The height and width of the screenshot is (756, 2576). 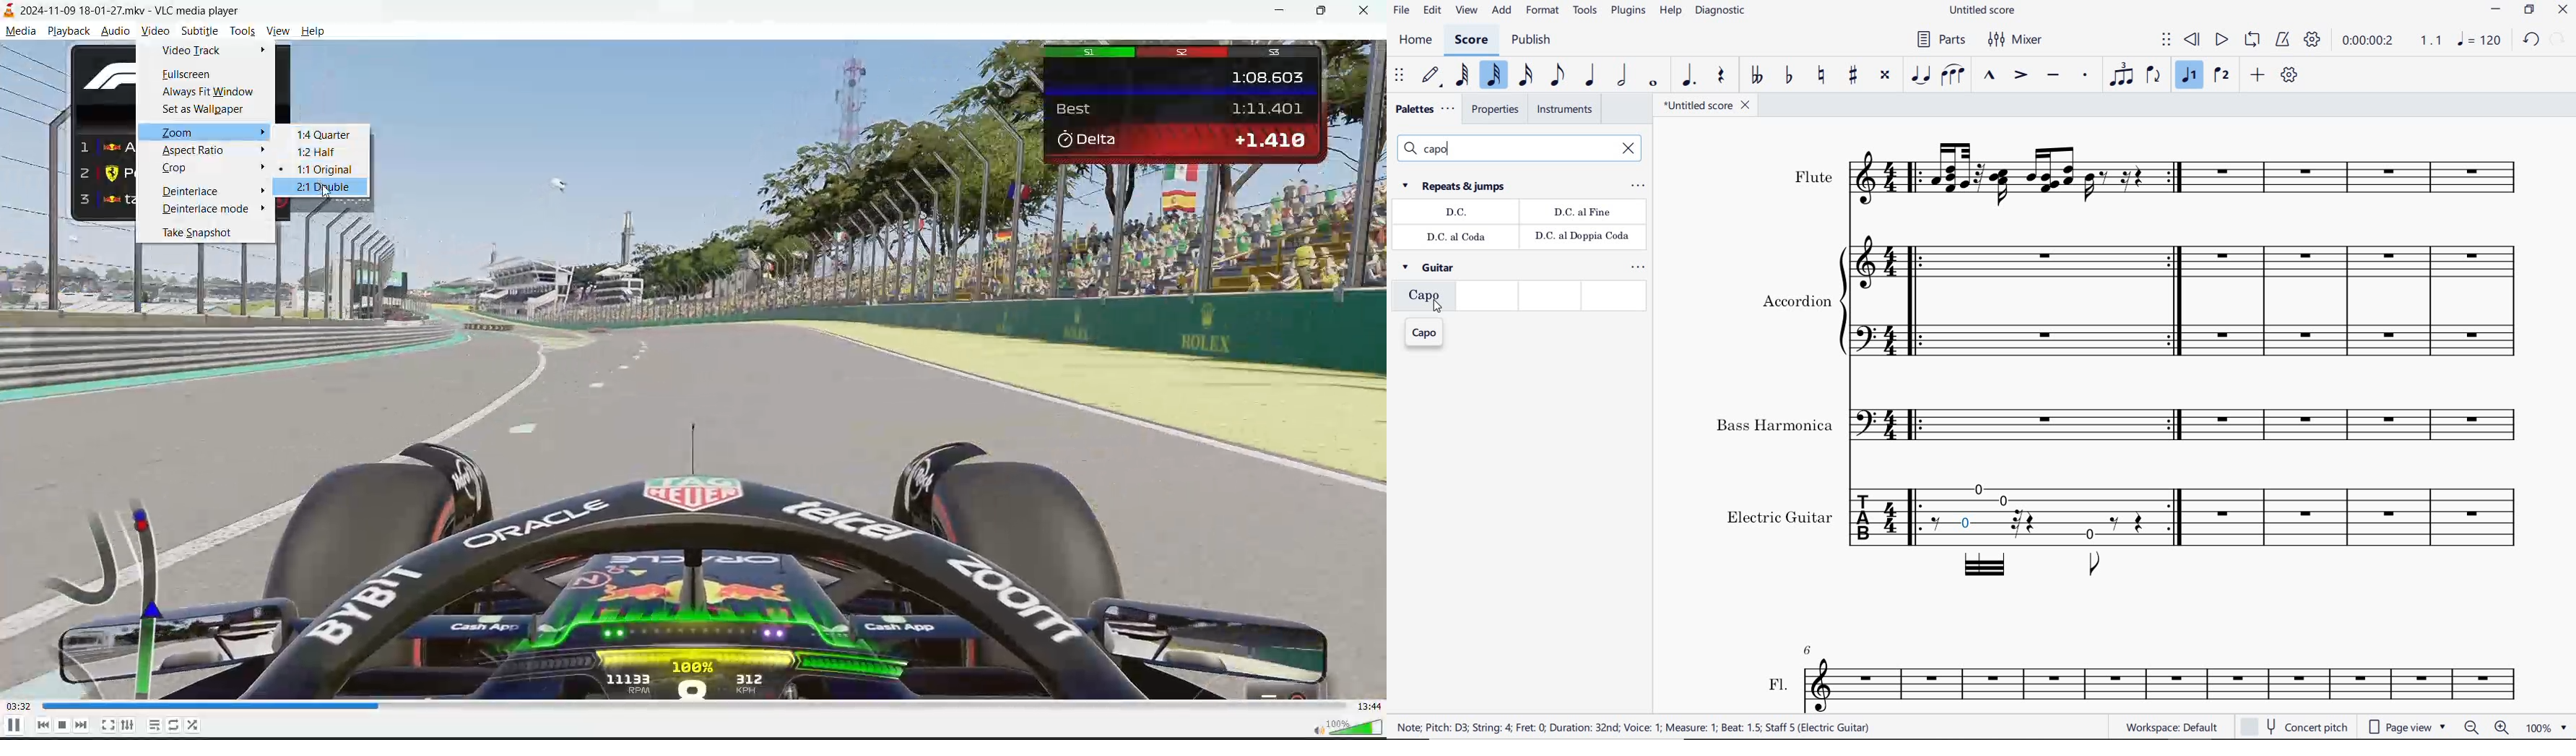 What do you see at coordinates (204, 92) in the screenshot?
I see `always fit window` at bounding box center [204, 92].